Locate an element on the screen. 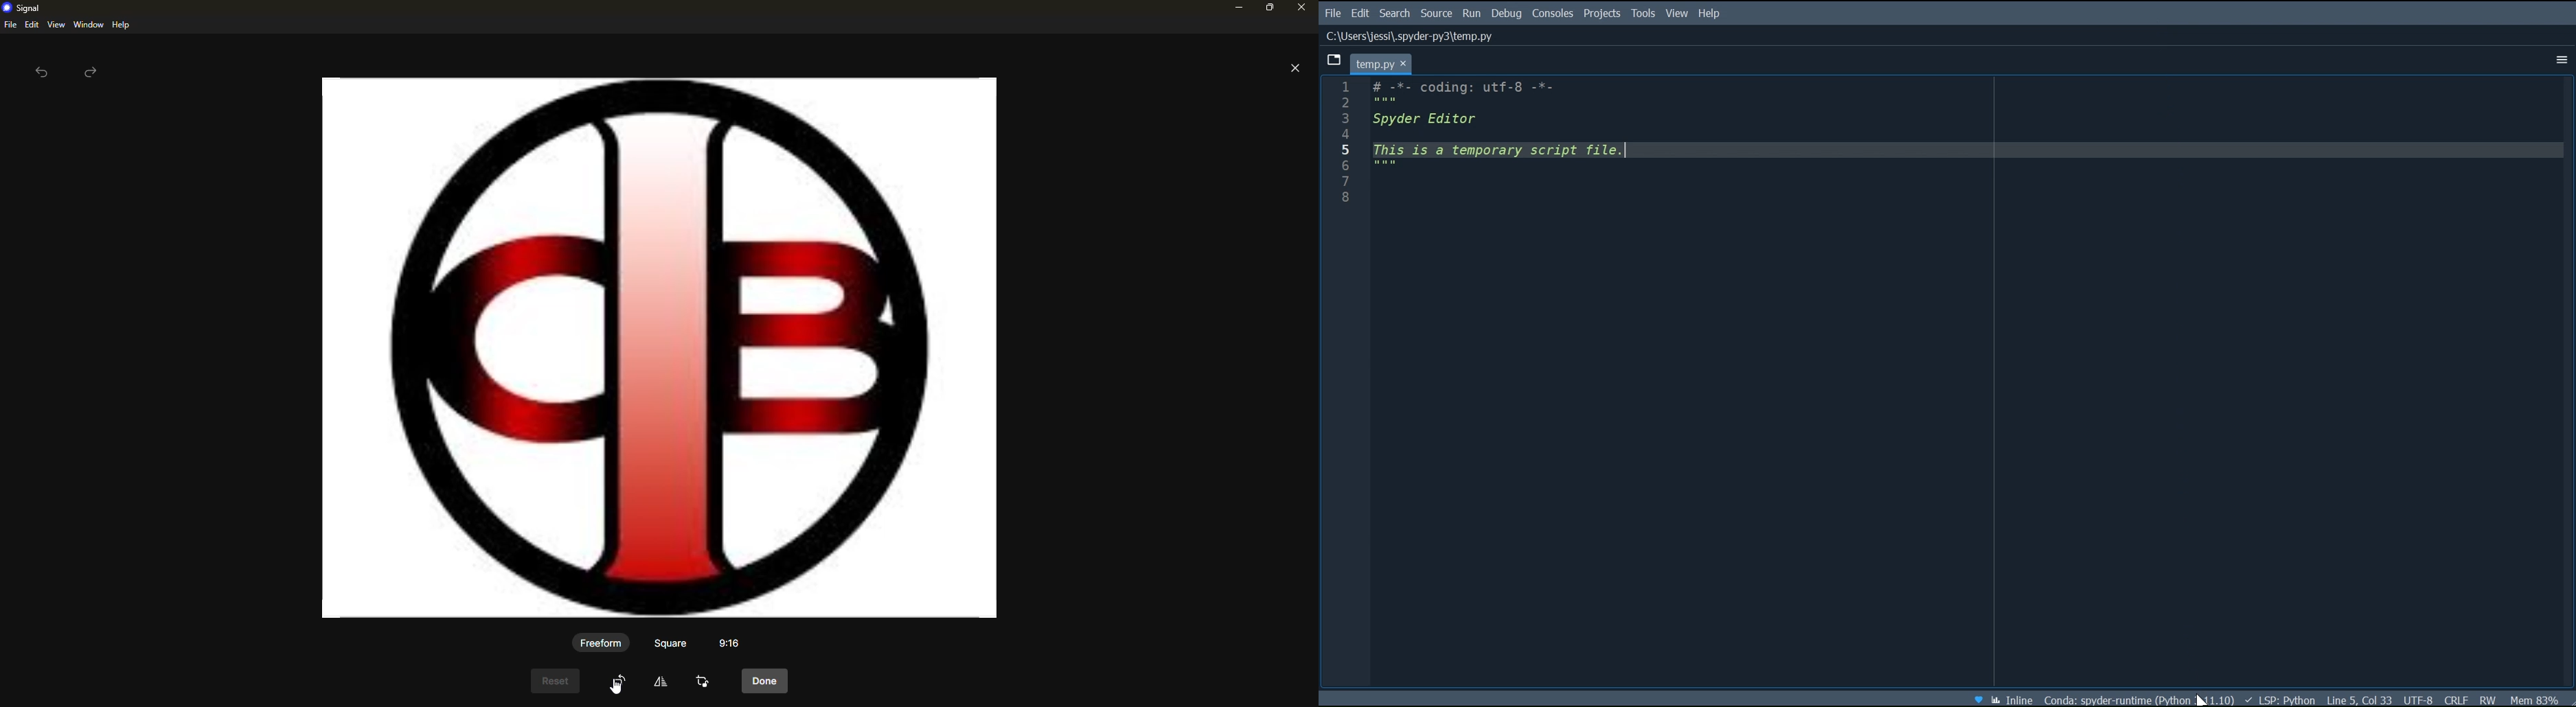 This screenshot has width=2576, height=728. File Permissions is located at coordinates (2490, 699).